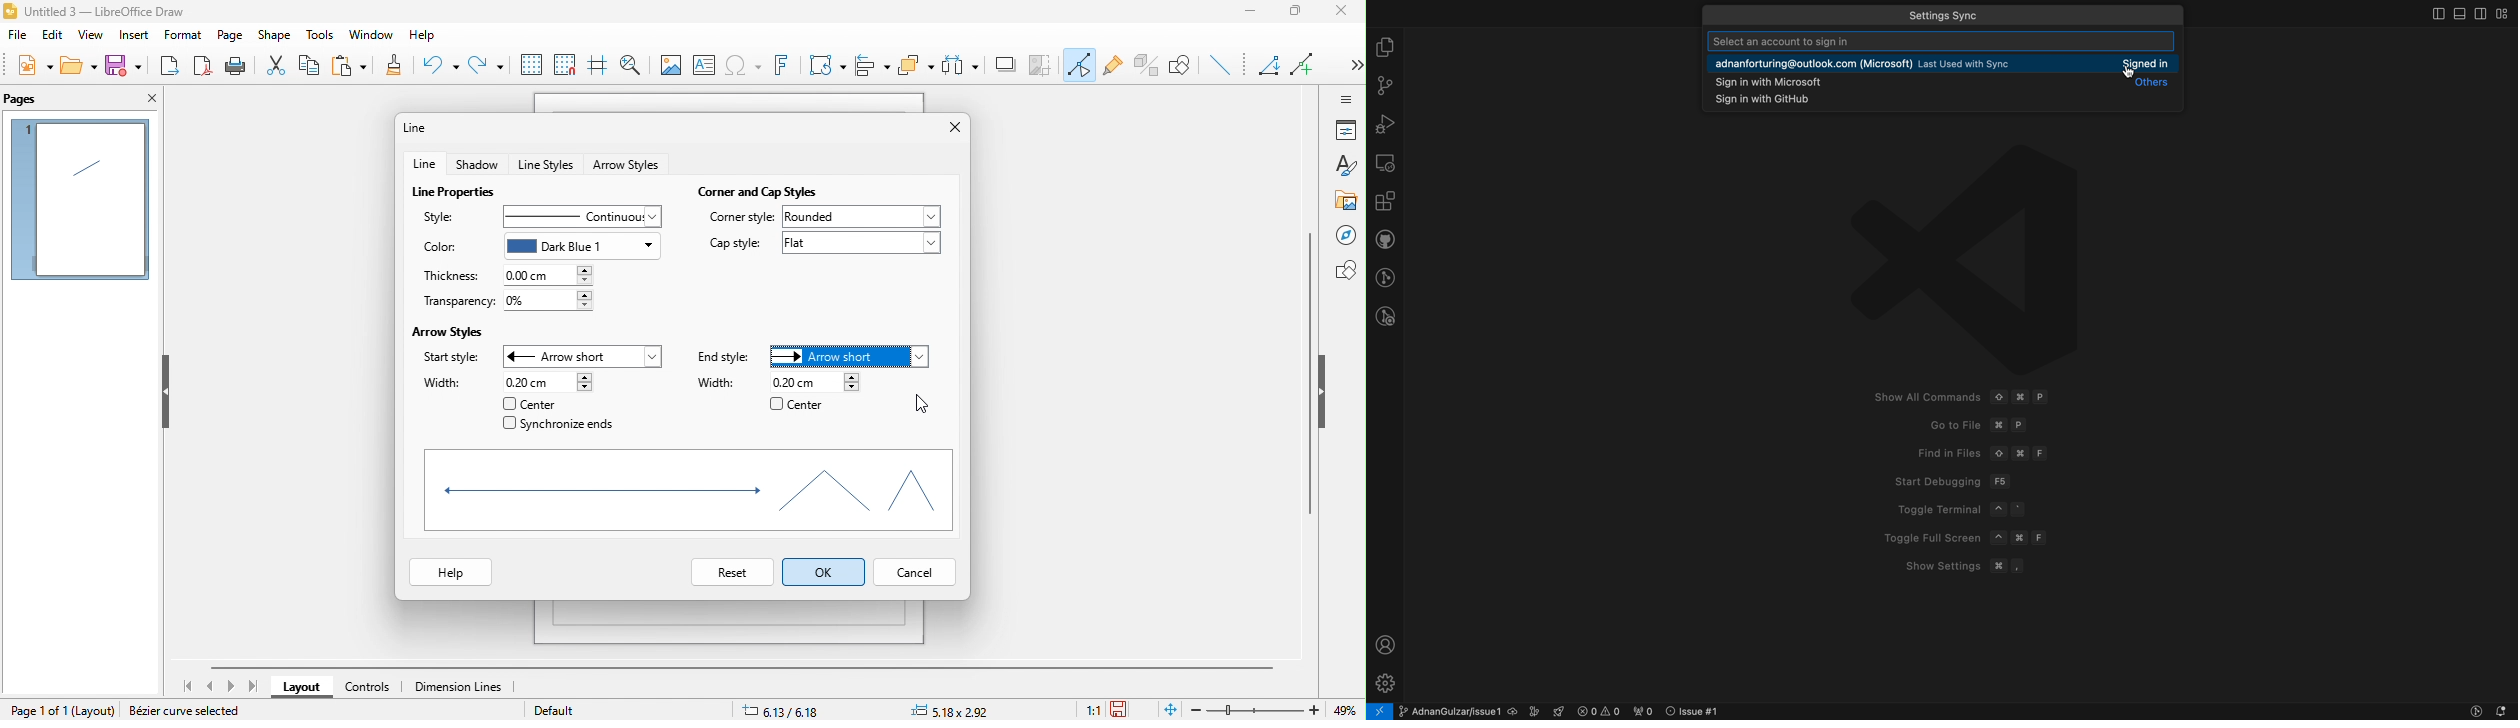 This screenshot has height=728, width=2520. Describe the element at coordinates (444, 382) in the screenshot. I see `width` at that location.